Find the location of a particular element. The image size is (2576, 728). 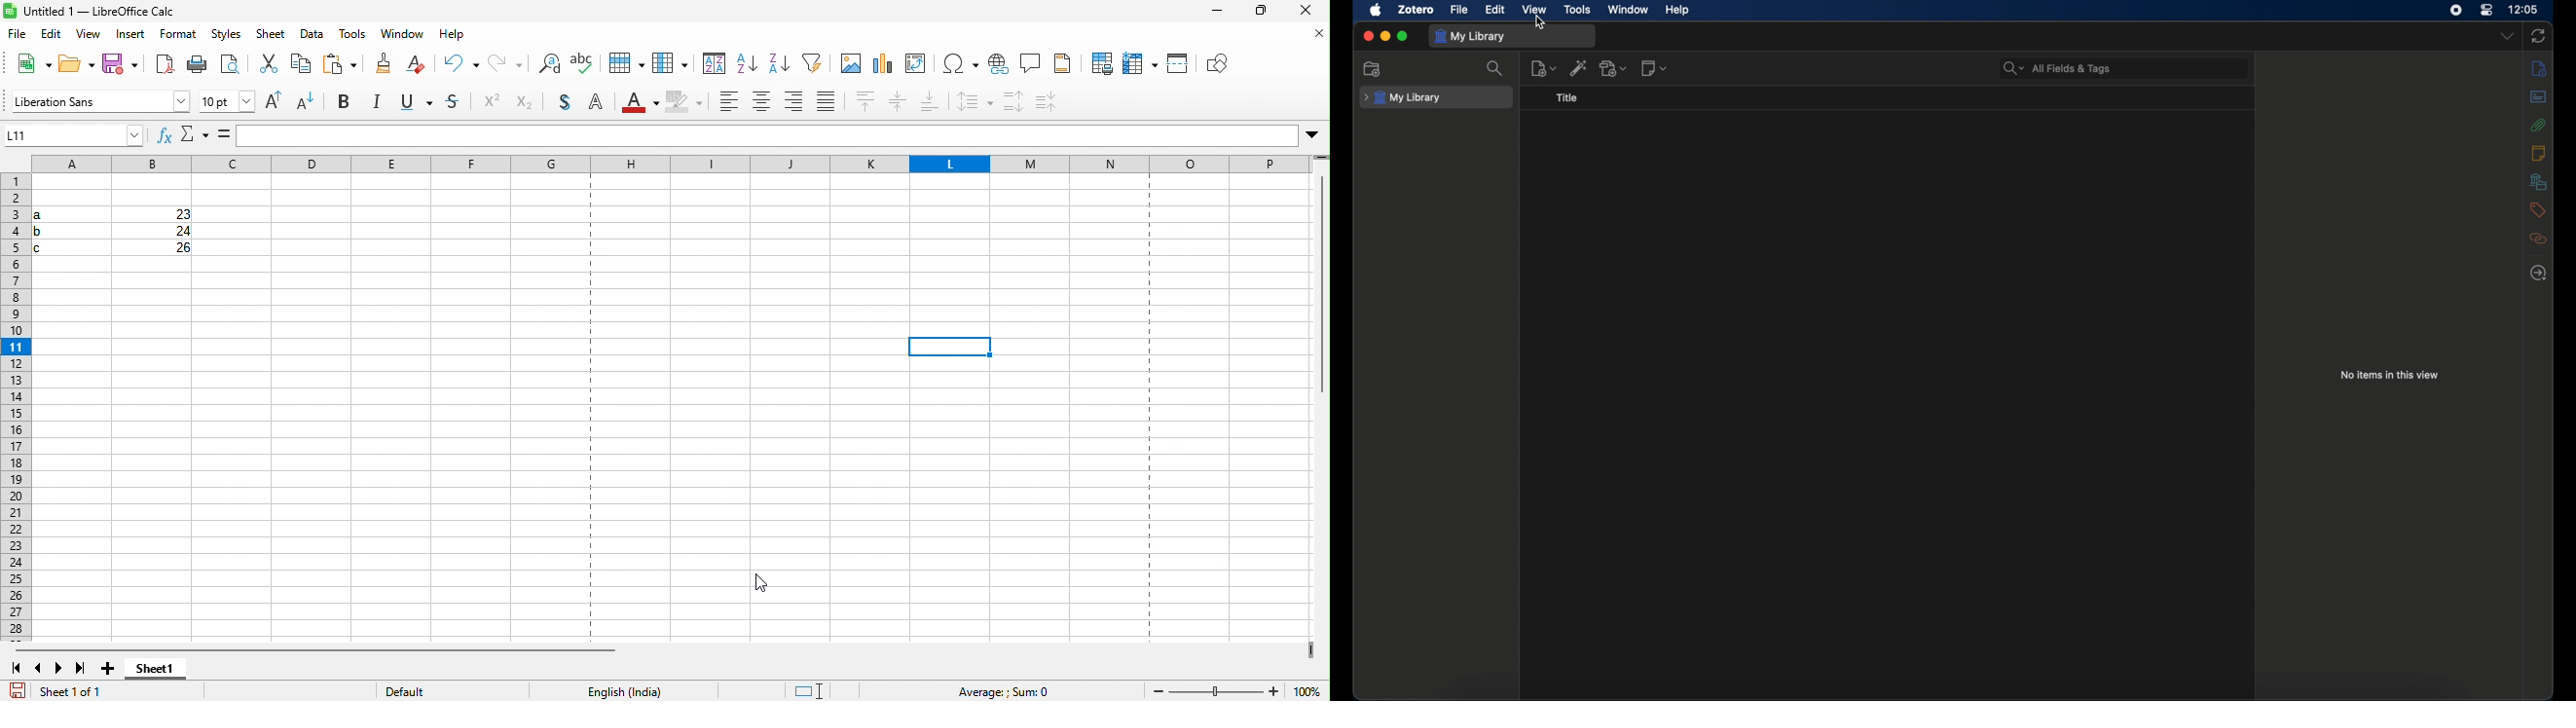

add item by identifier is located at coordinates (1578, 68).